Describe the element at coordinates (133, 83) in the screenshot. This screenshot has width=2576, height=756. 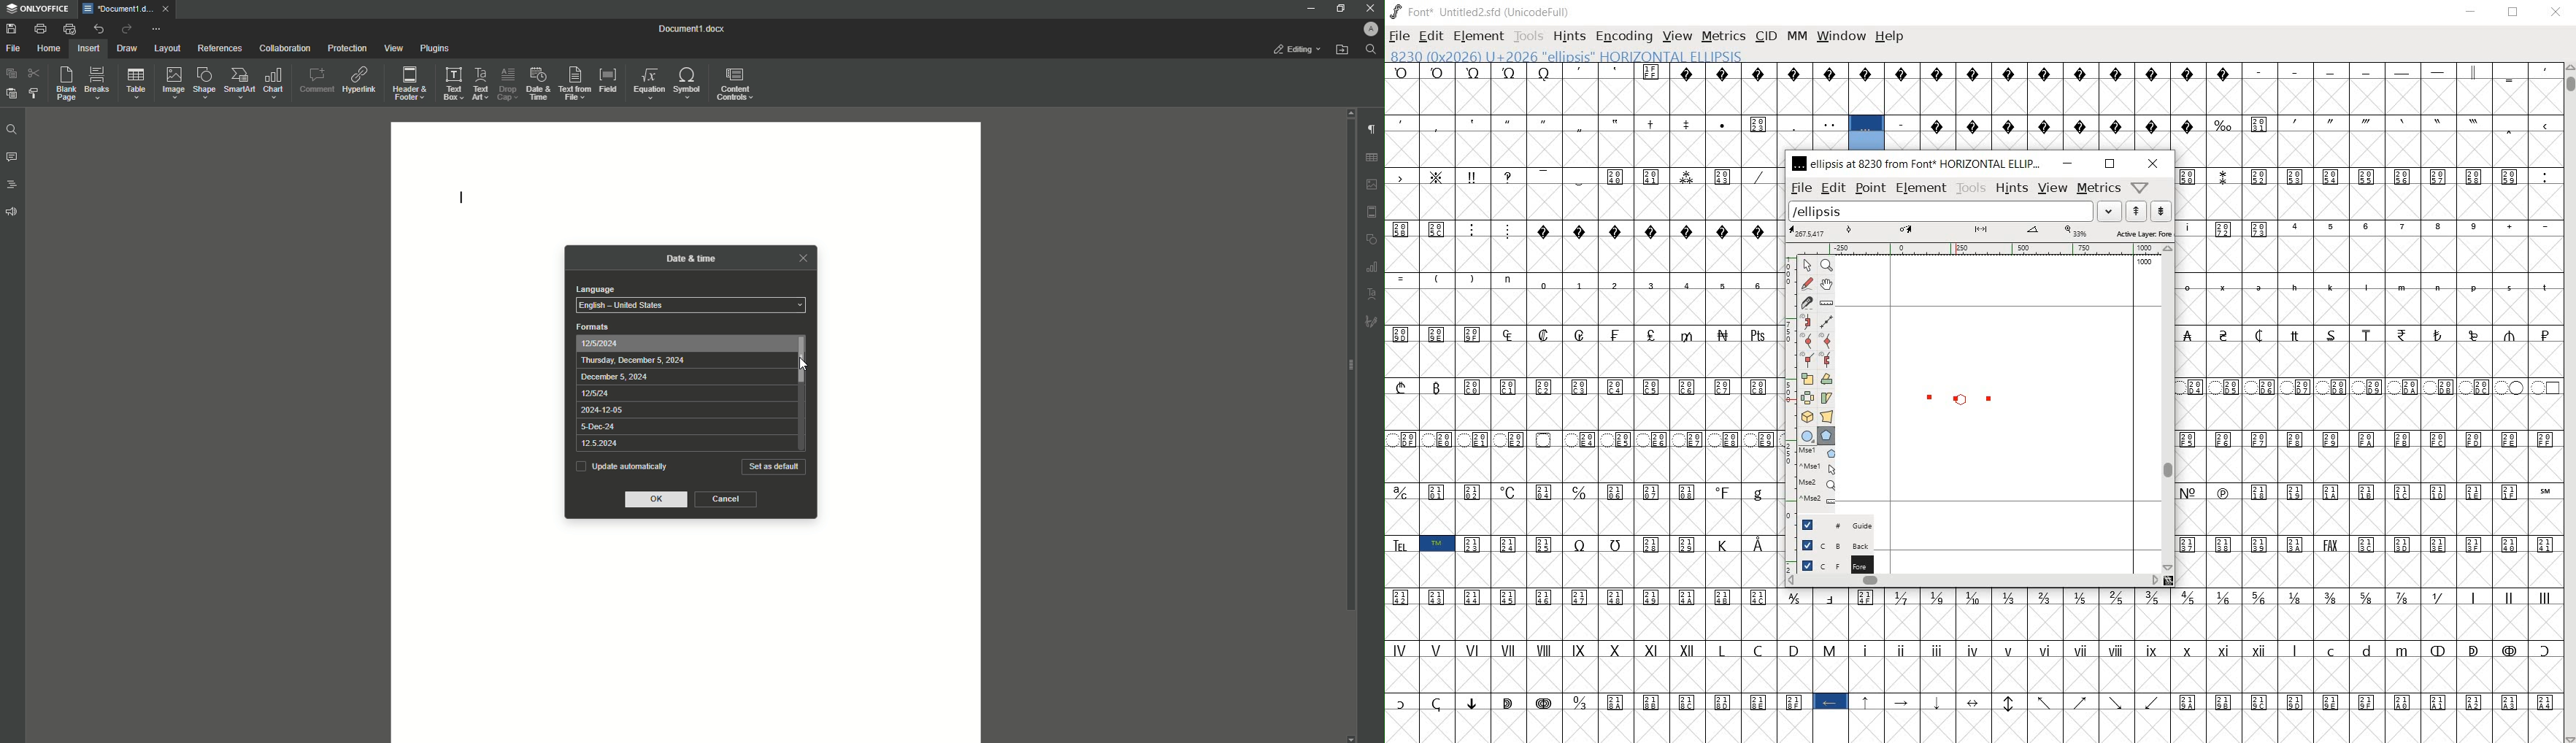
I see `Table` at that location.